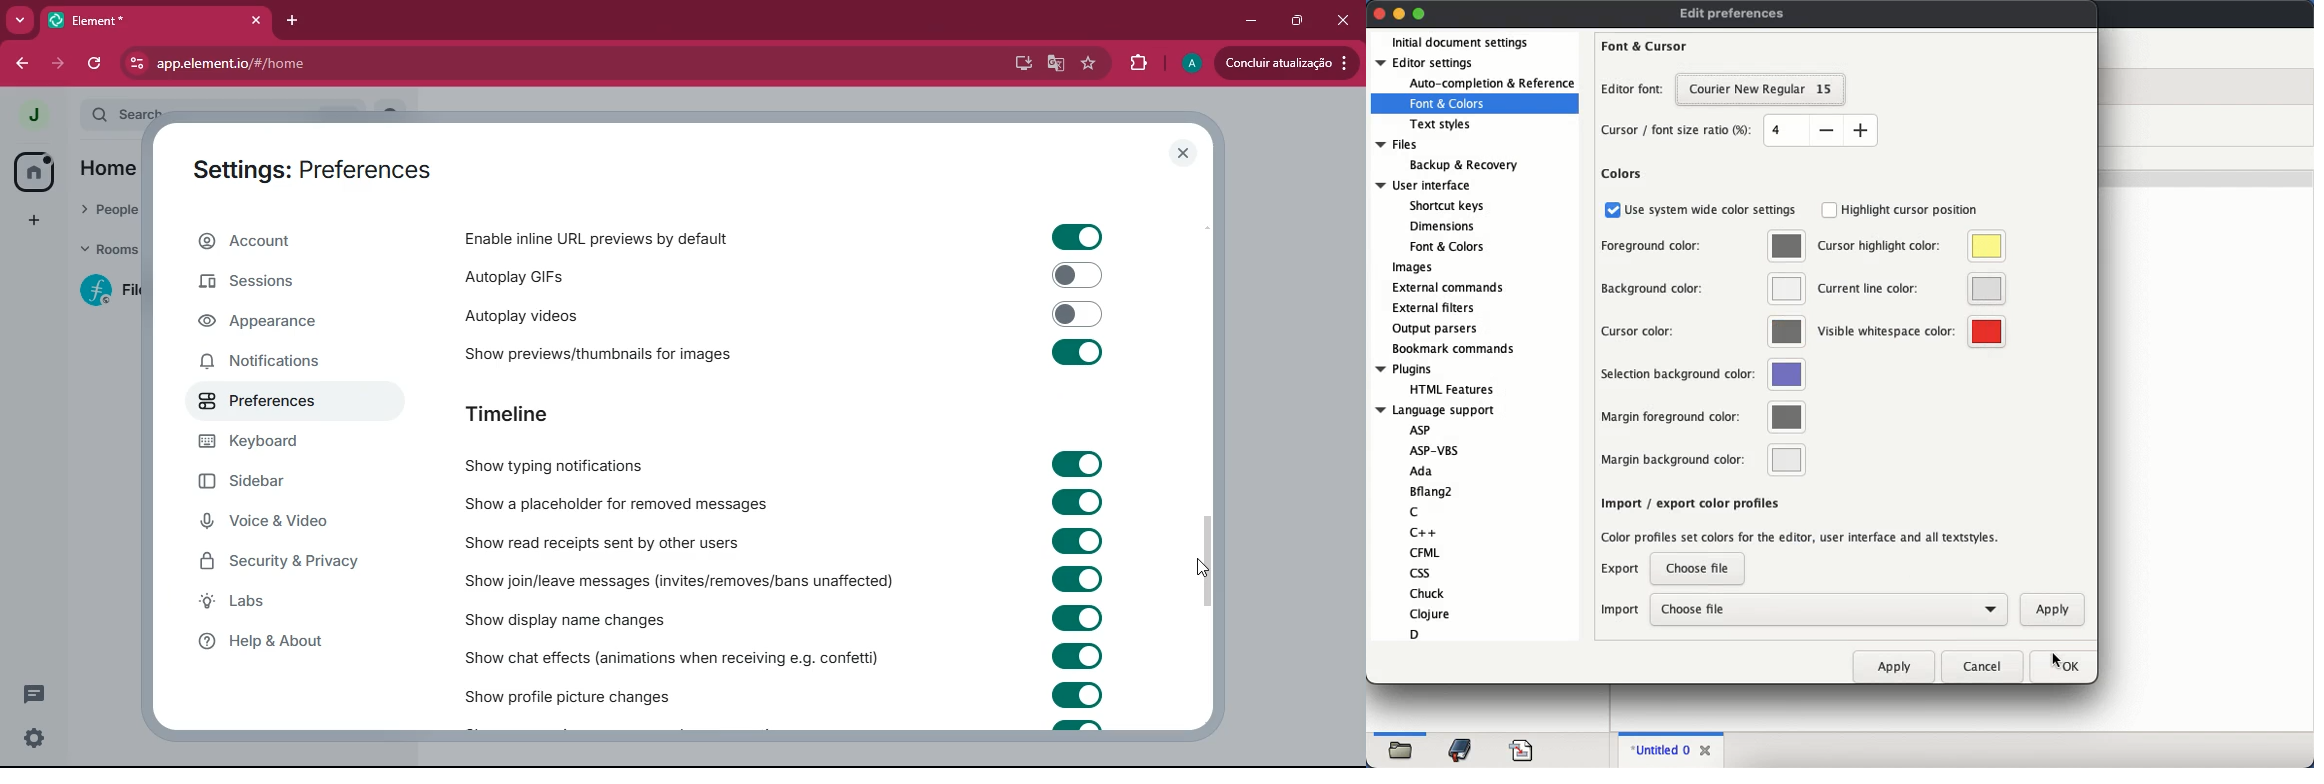  I want to click on c++, so click(1425, 532).